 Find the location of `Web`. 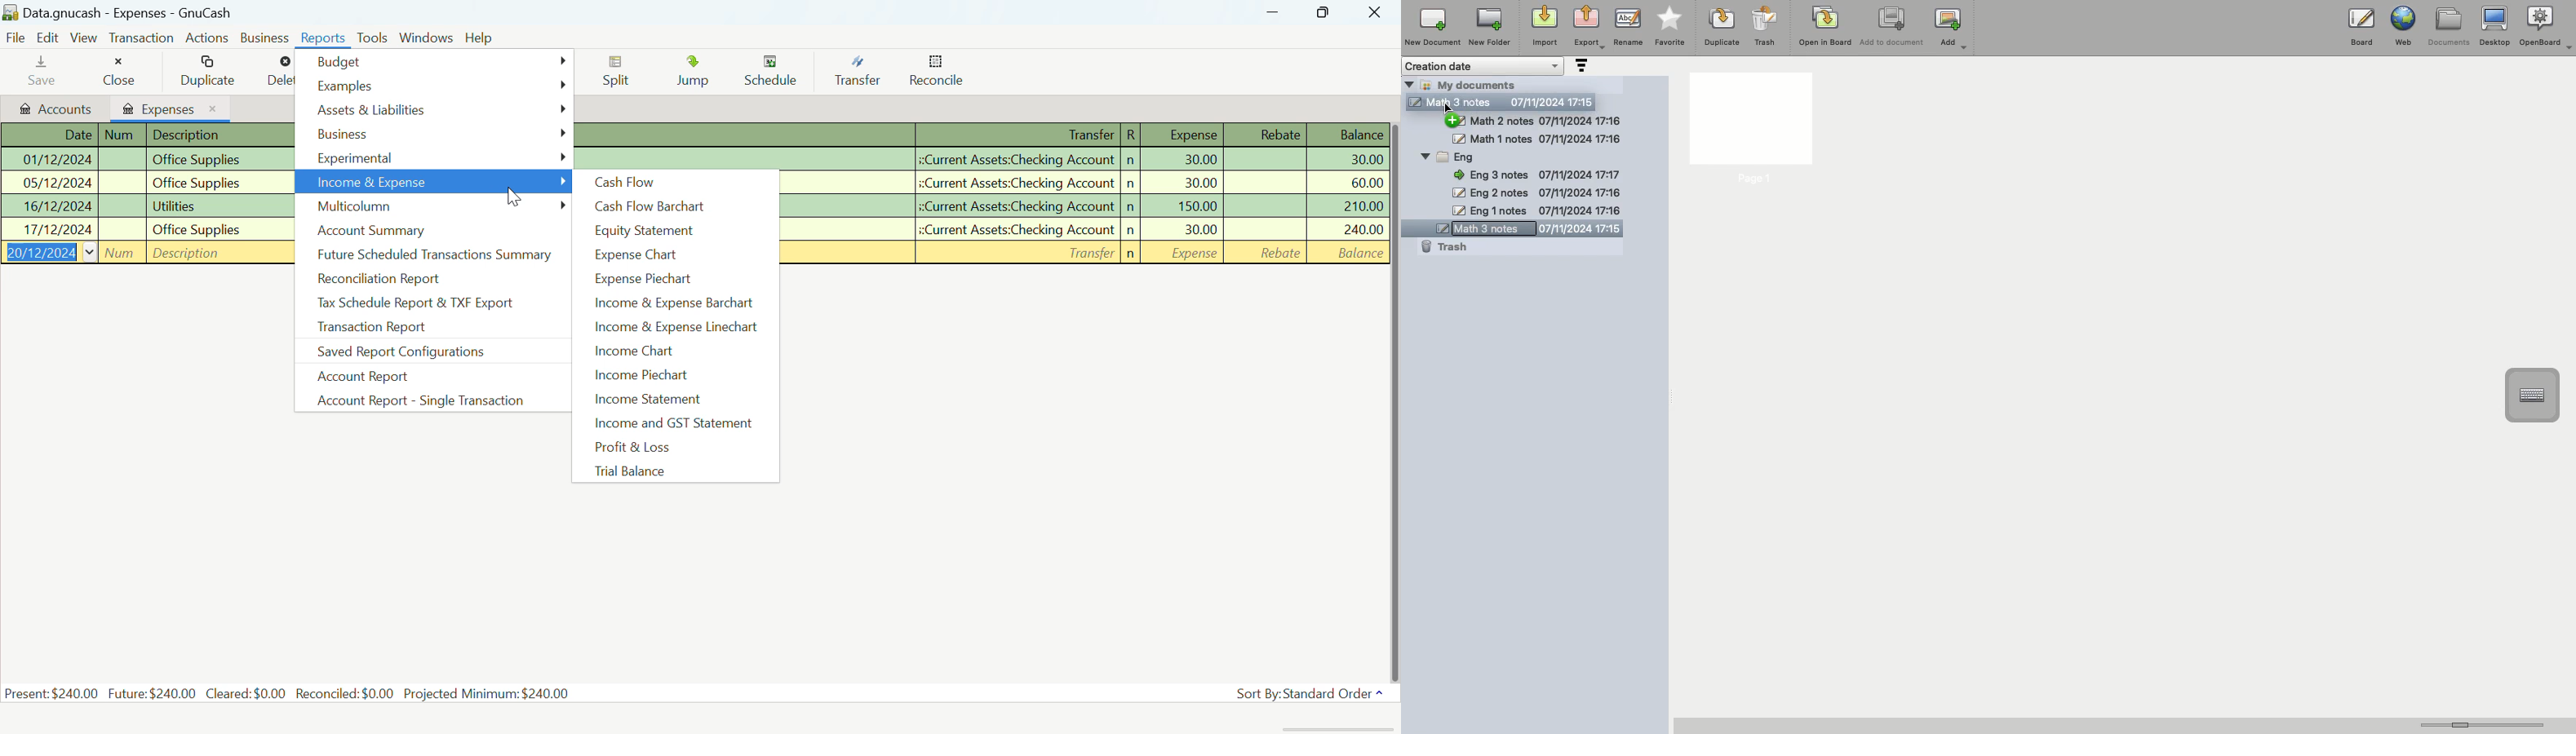

Web is located at coordinates (2401, 26).